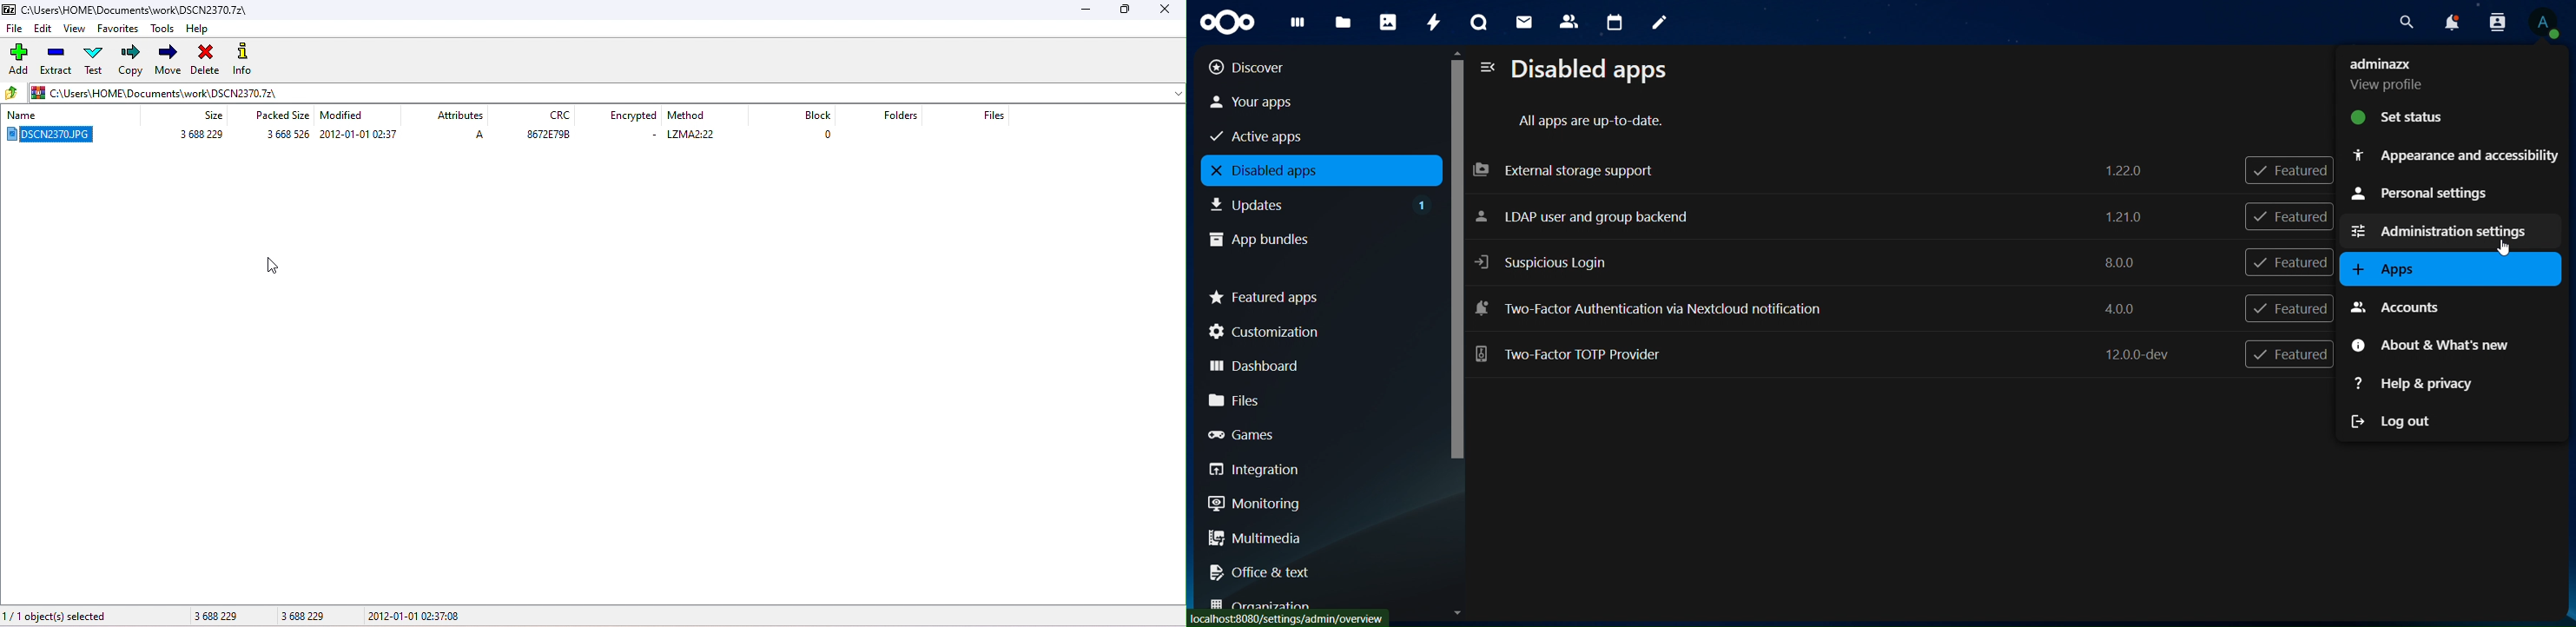 The width and height of the screenshot is (2576, 644). What do you see at coordinates (2395, 421) in the screenshot?
I see `log out` at bounding box center [2395, 421].